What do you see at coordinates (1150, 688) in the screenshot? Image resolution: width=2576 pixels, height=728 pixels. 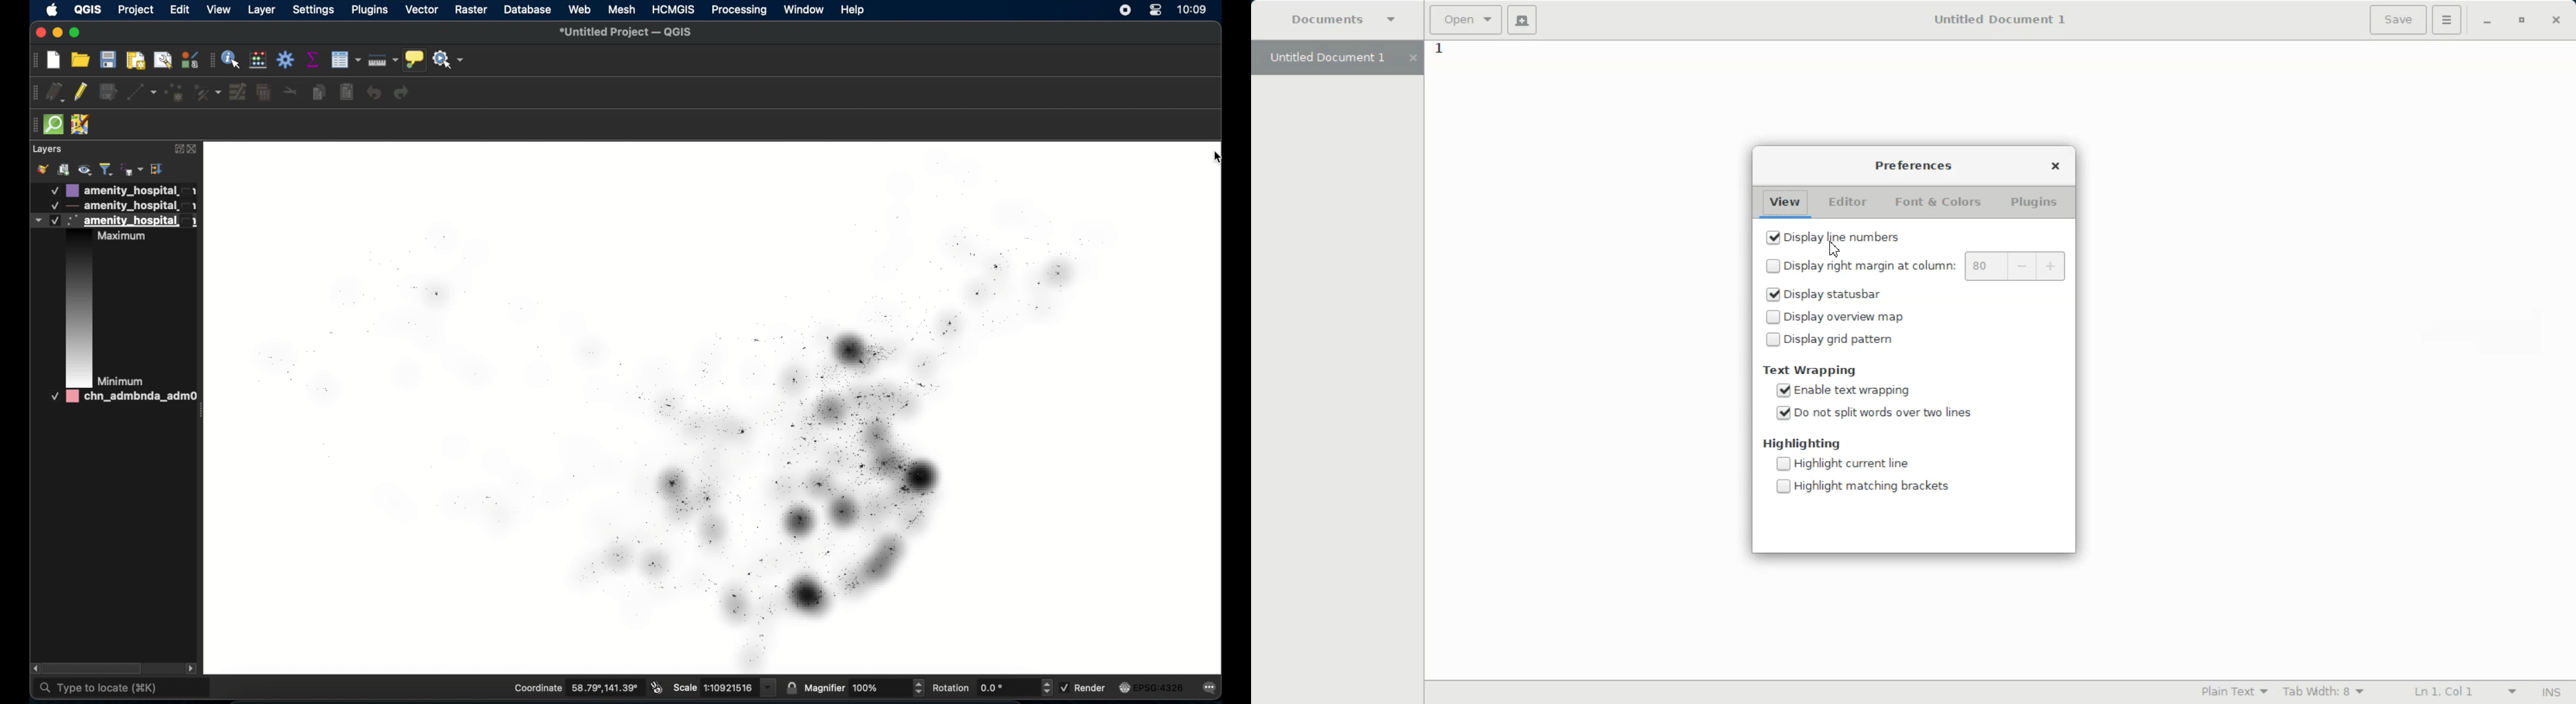 I see `current crs` at bounding box center [1150, 688].